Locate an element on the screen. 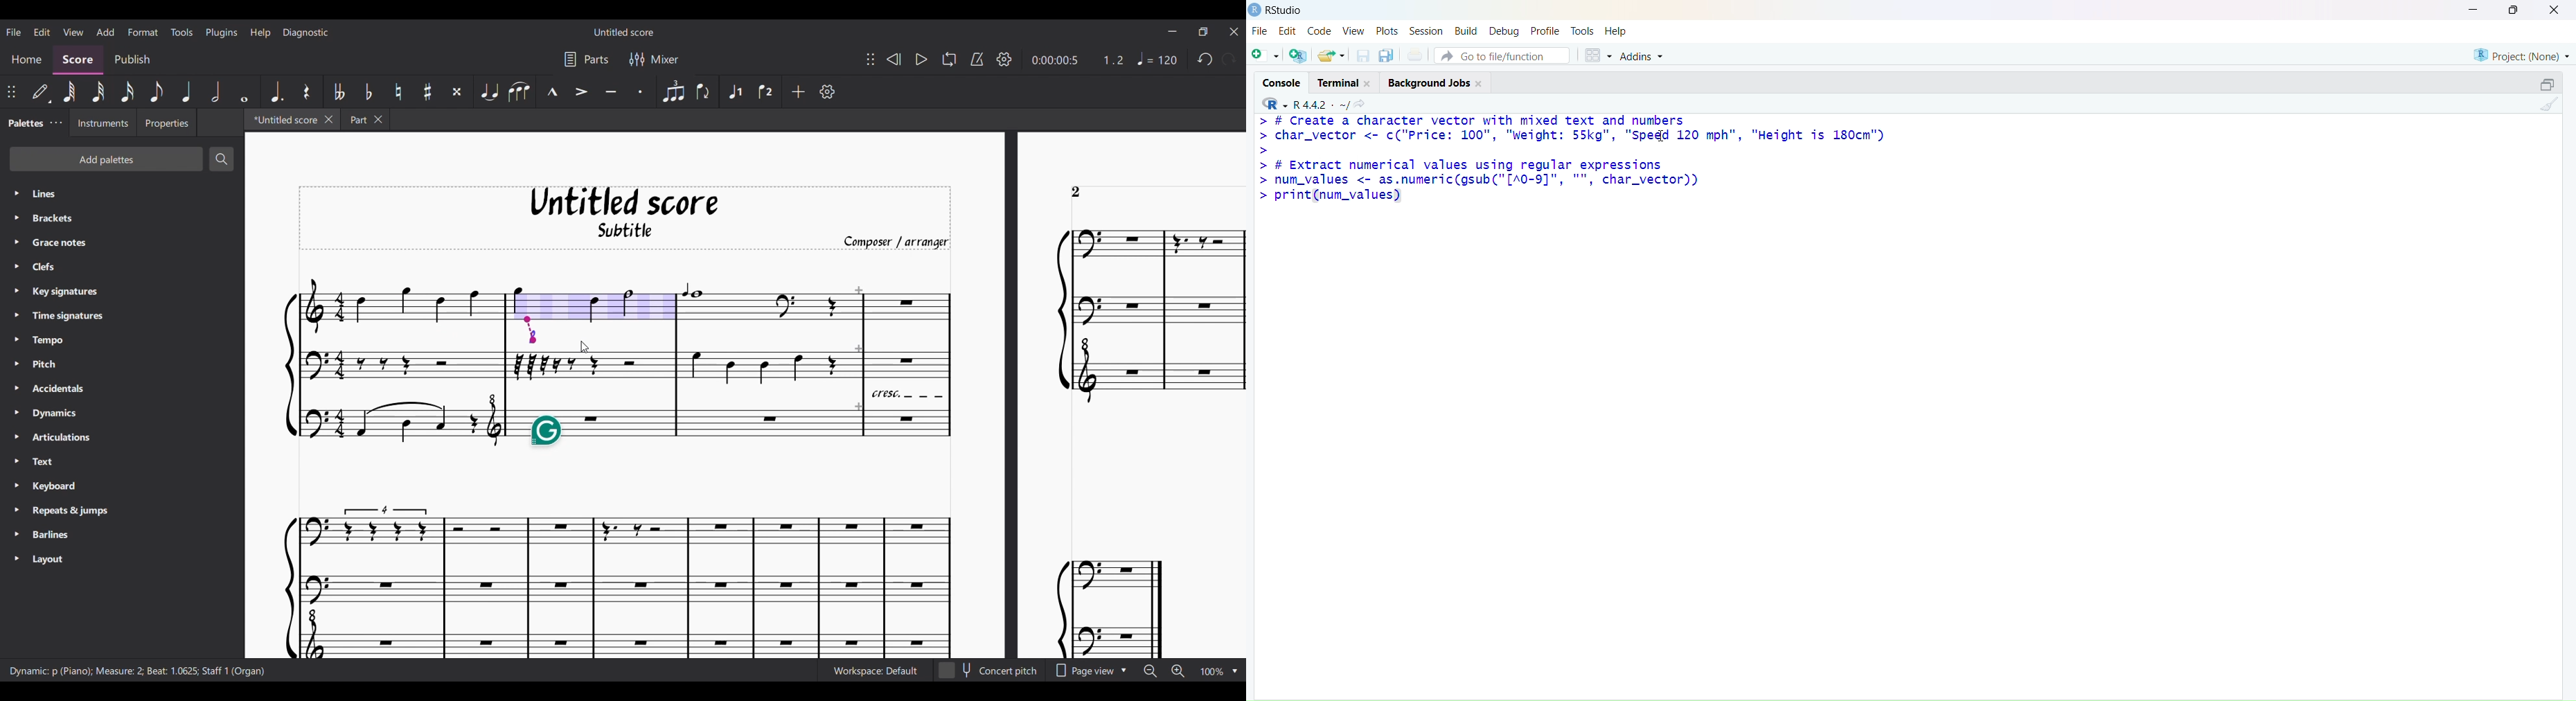  Zoom in is located at coordinates (1178, 671).